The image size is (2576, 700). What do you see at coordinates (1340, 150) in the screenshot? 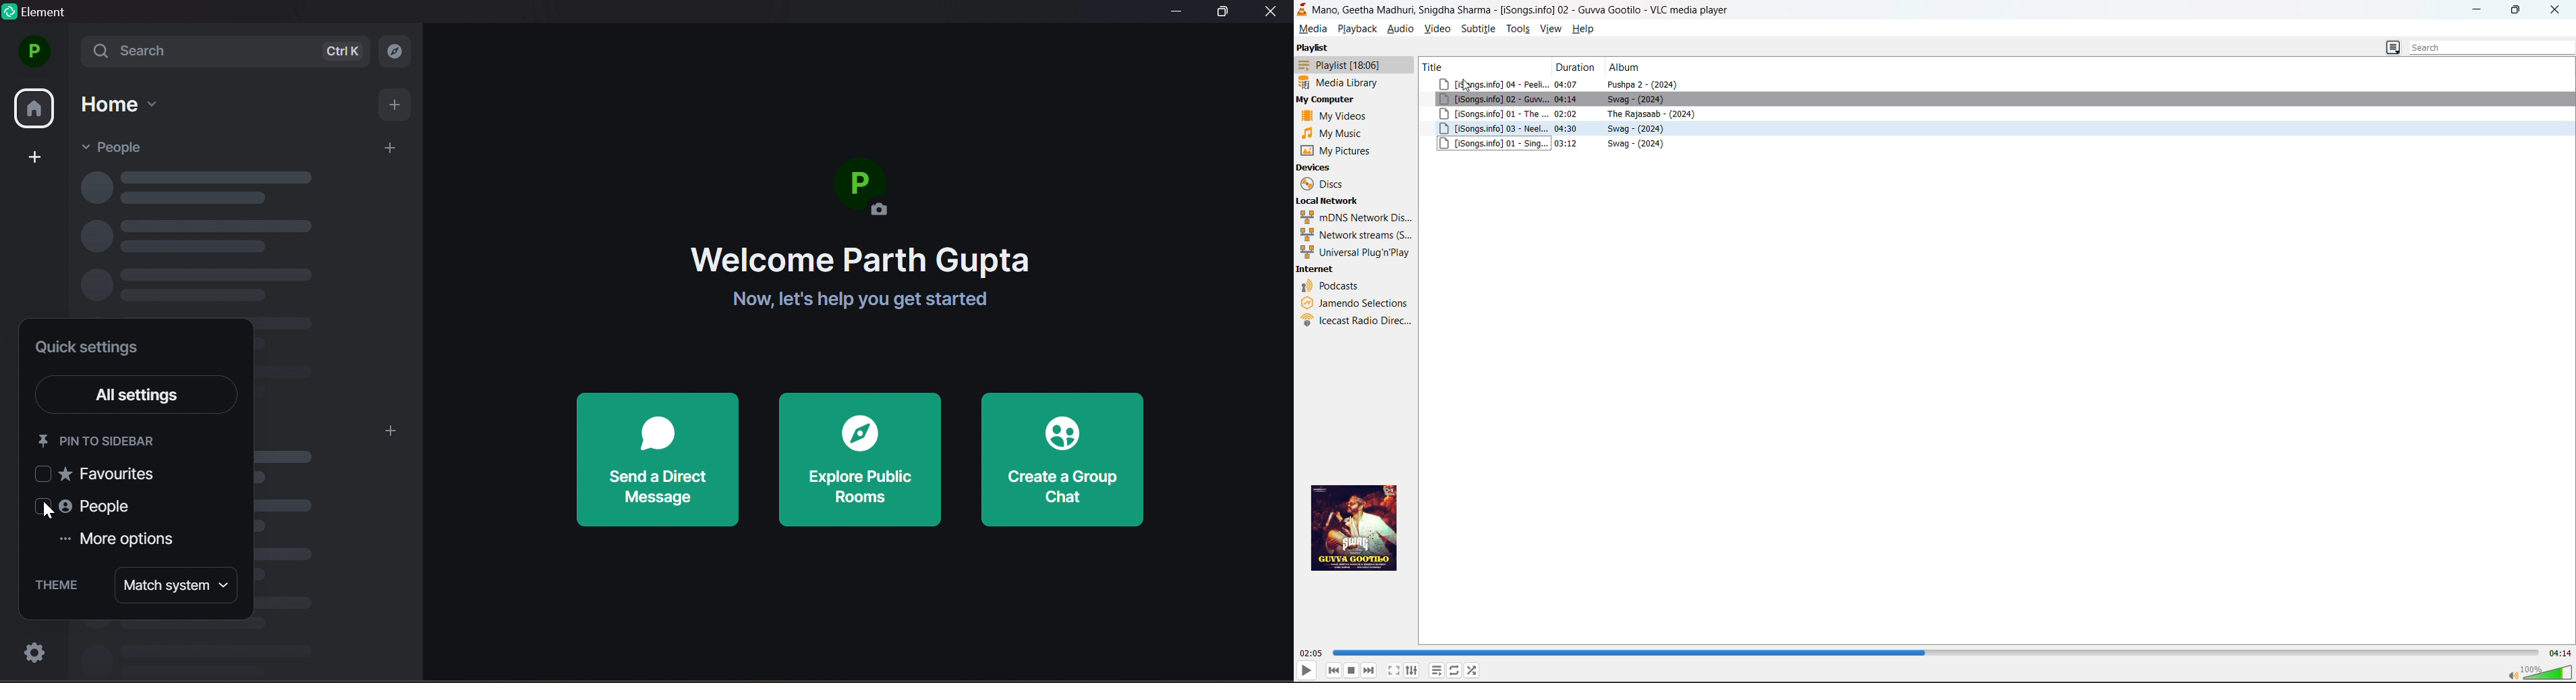
I see `pictures` at bounding box center [1340, 150].